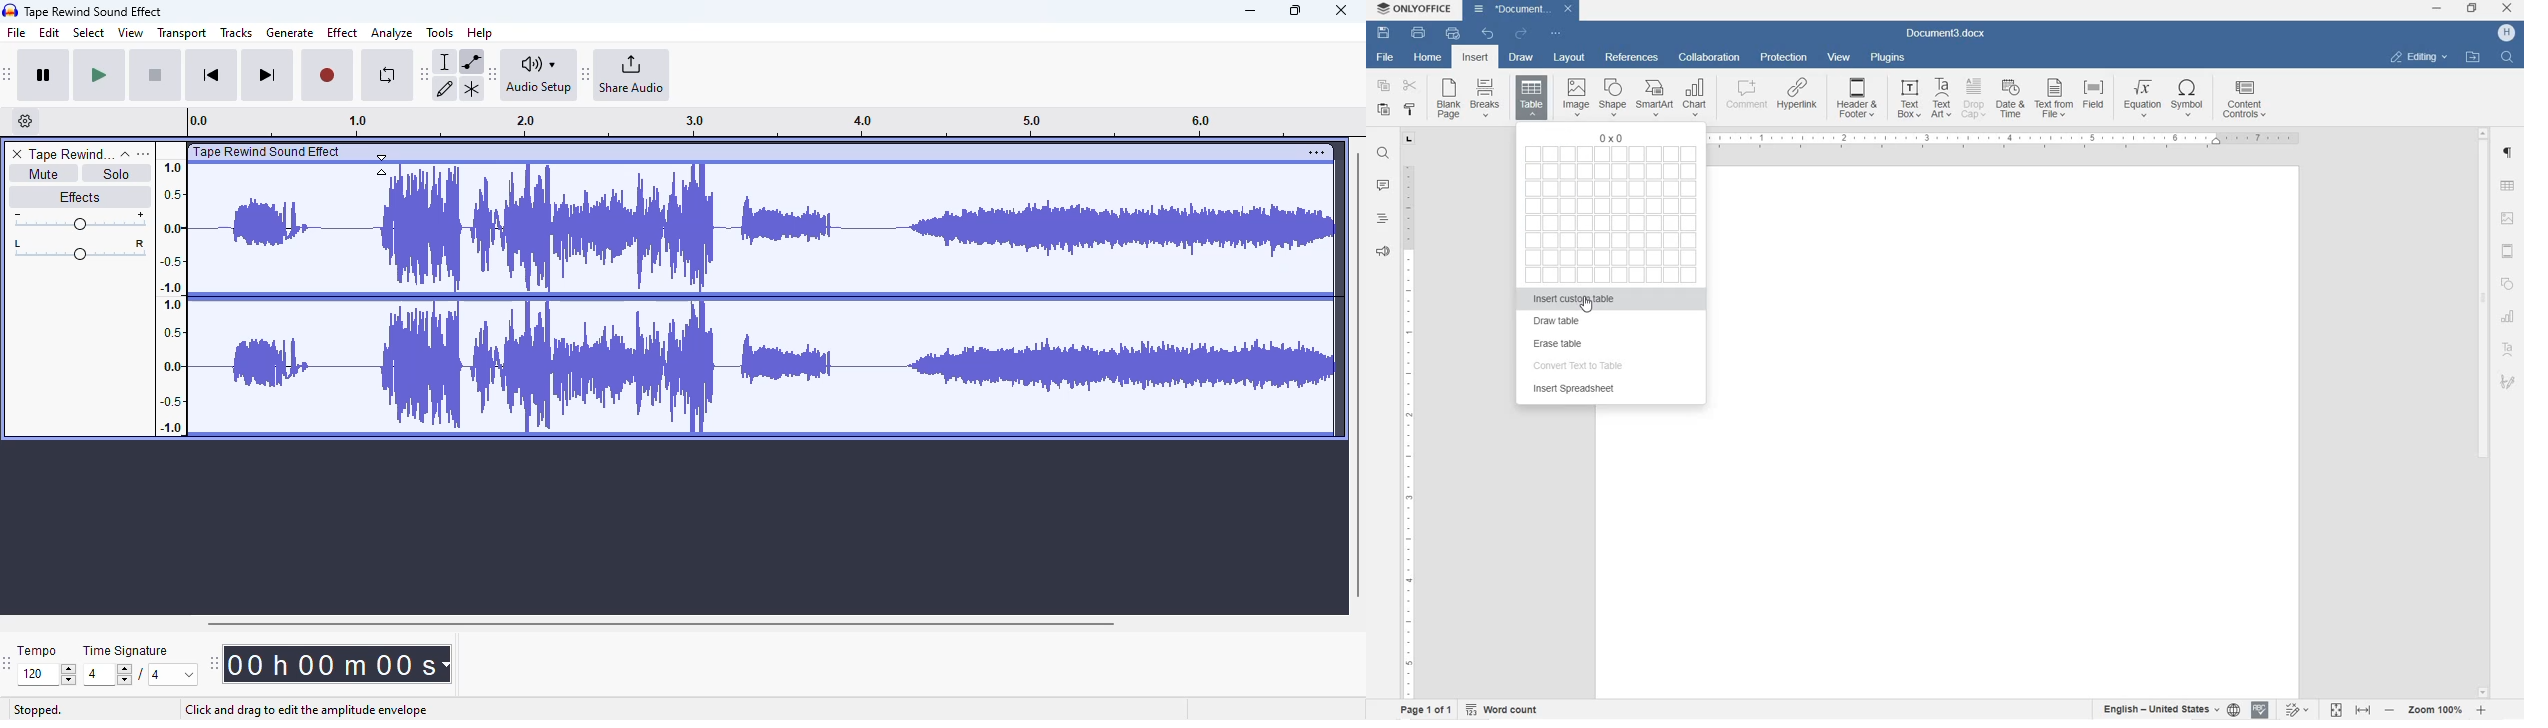  What do you see at coordinates (327, 76) in the screenshot?
I see `record` at bounding box center [327, 76].